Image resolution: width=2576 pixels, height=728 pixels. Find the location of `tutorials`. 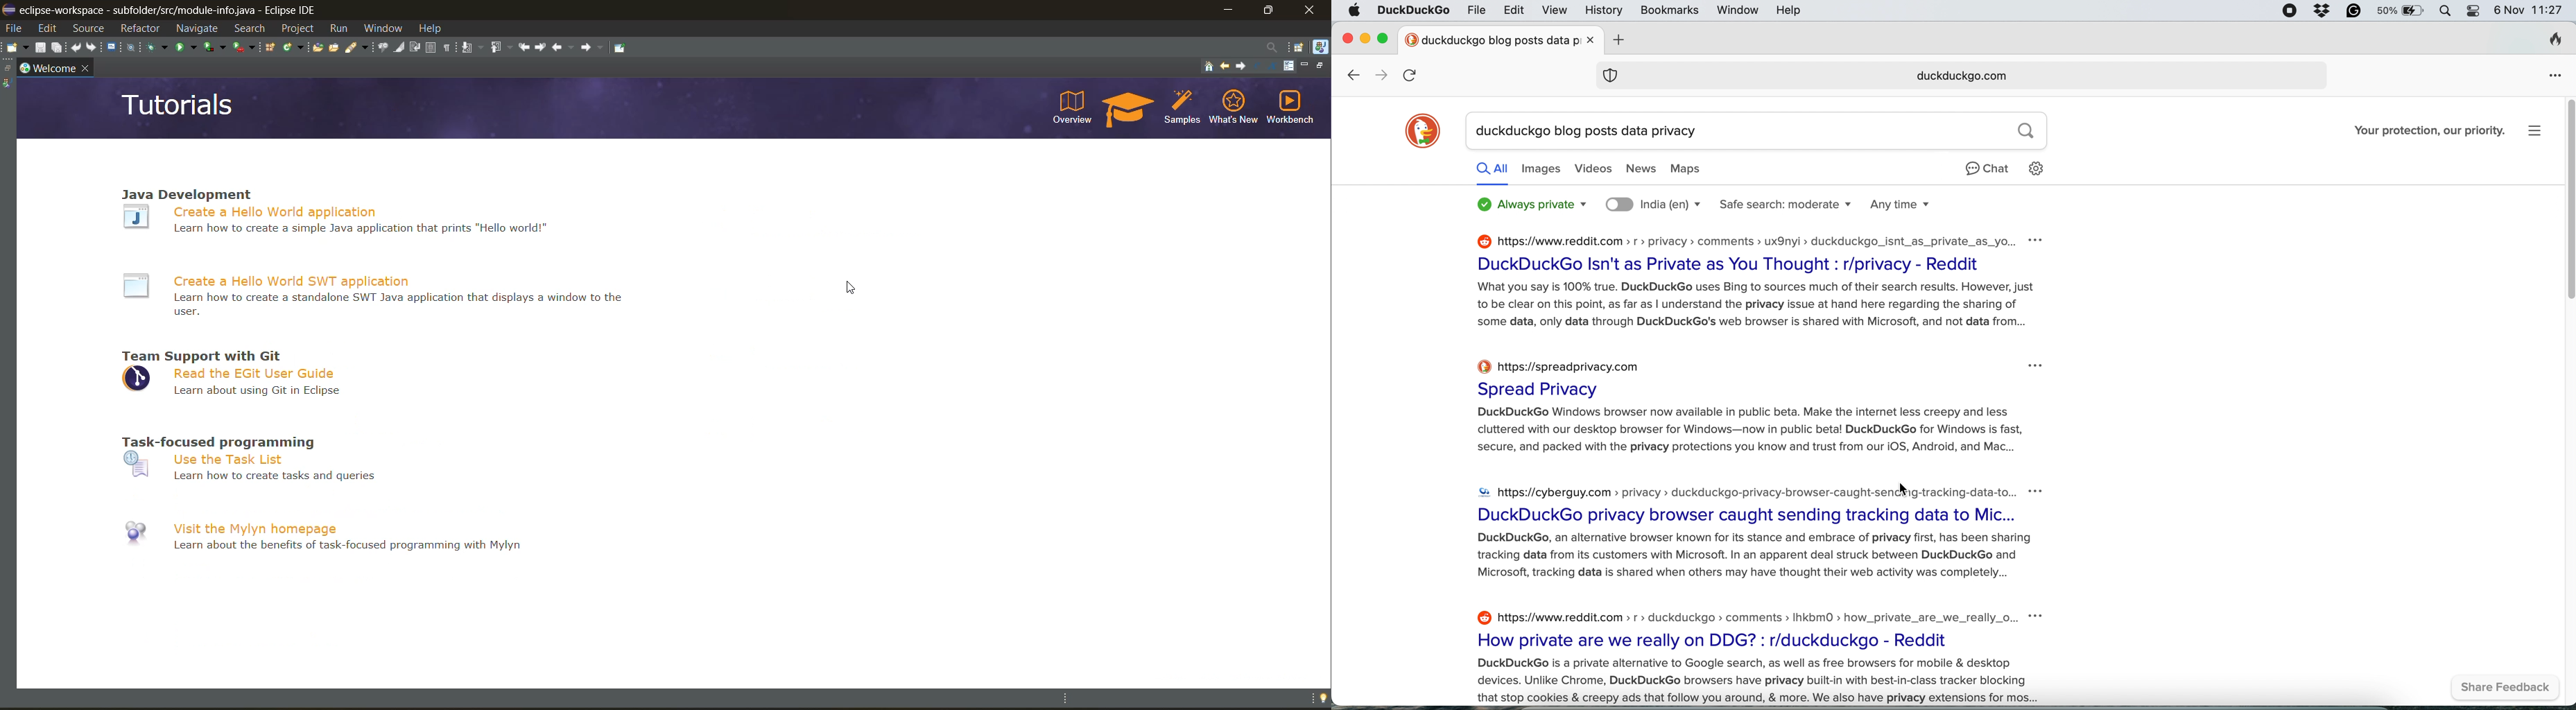

tutorials is located at coordinates (1127, 110).